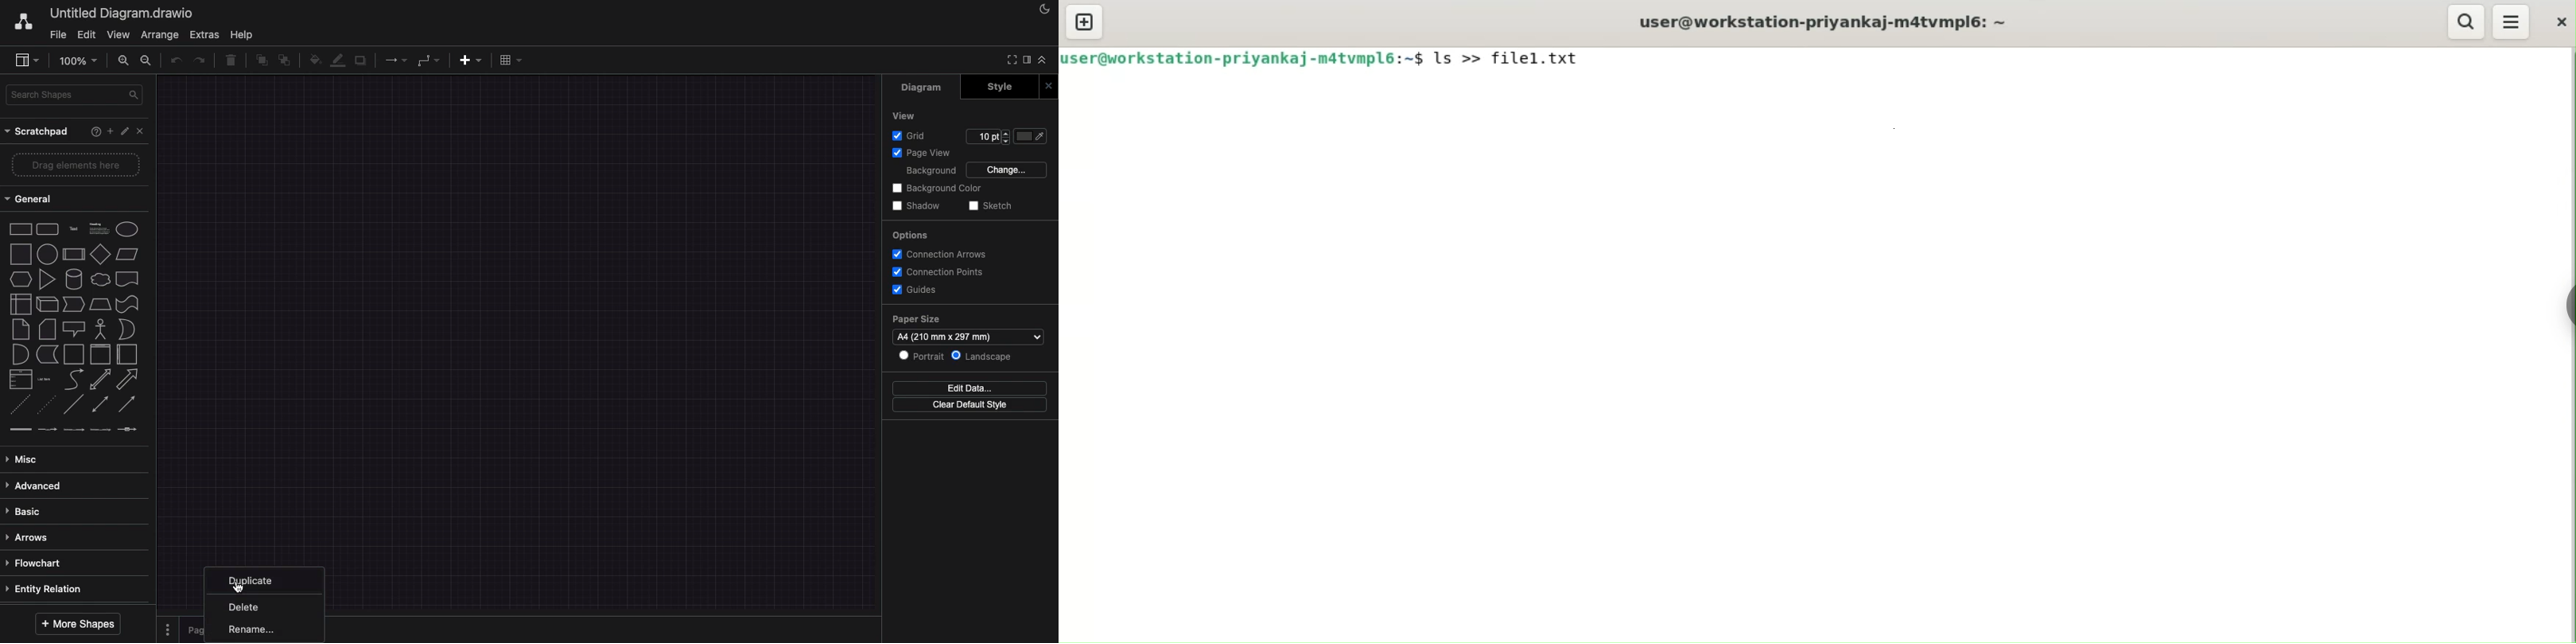 This screenshot has height=644, width=2576. Describe the element at coordinates (21, 329) in the screenshot. I see `note` at that location.